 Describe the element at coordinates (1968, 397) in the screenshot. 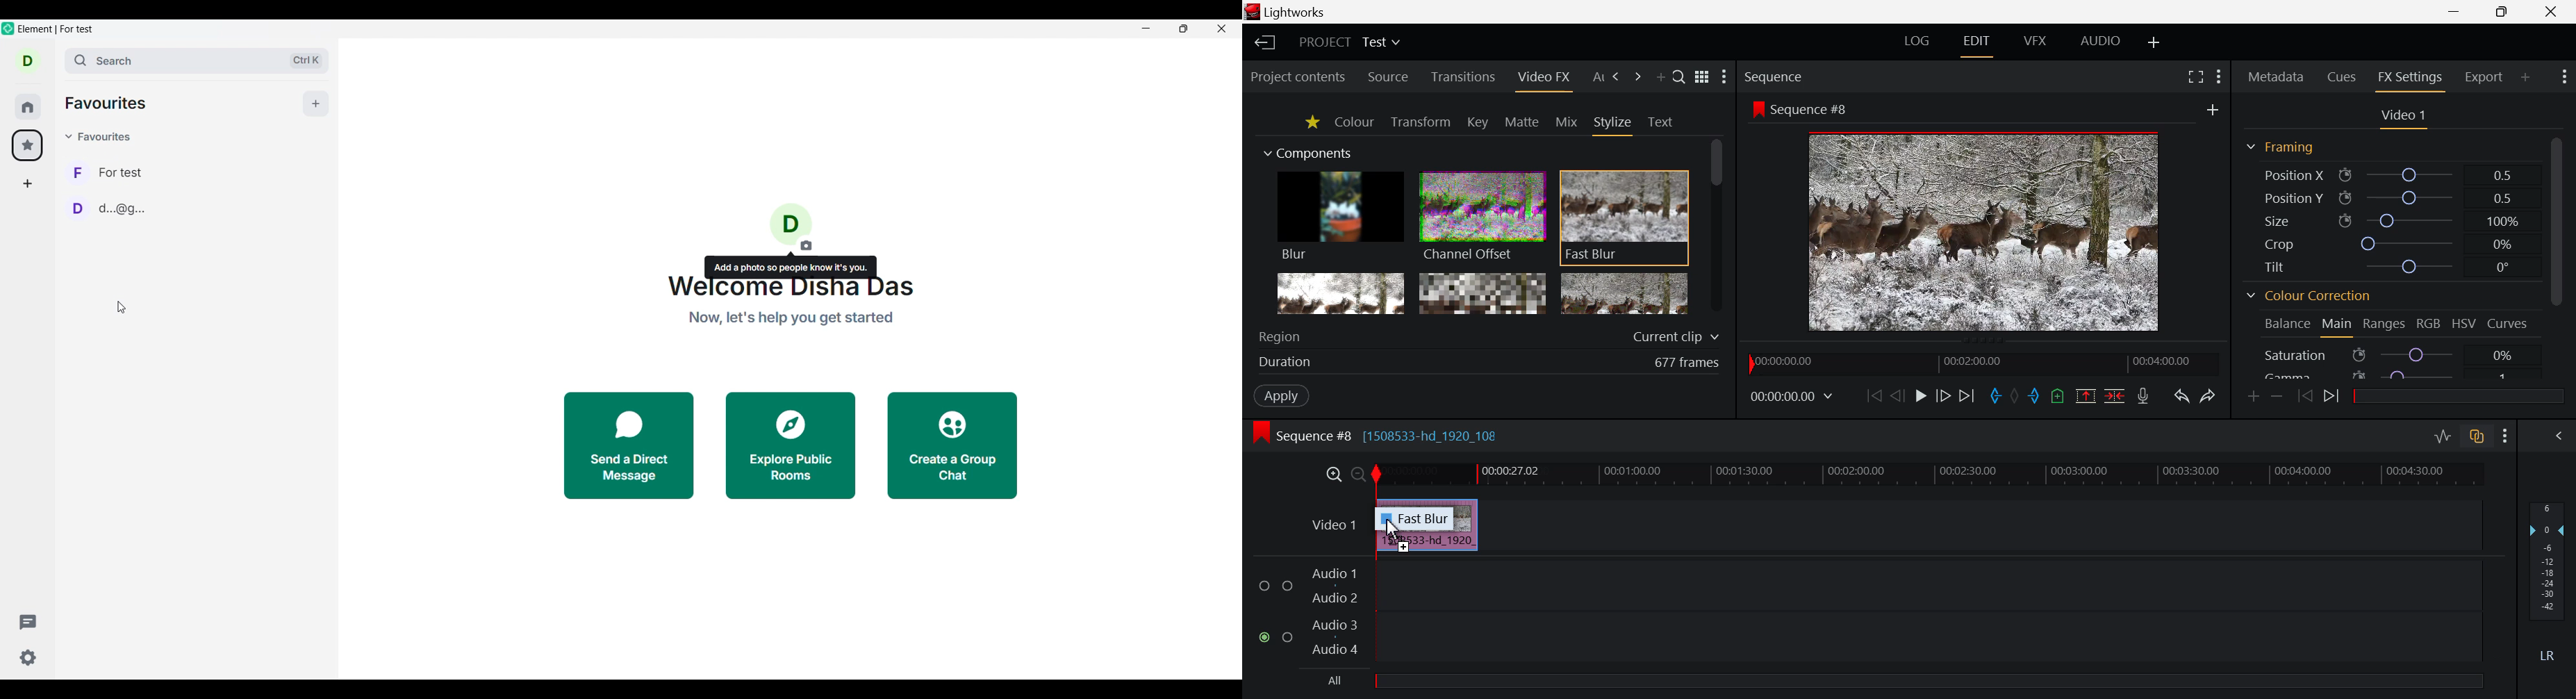

I see `To End` at that location.